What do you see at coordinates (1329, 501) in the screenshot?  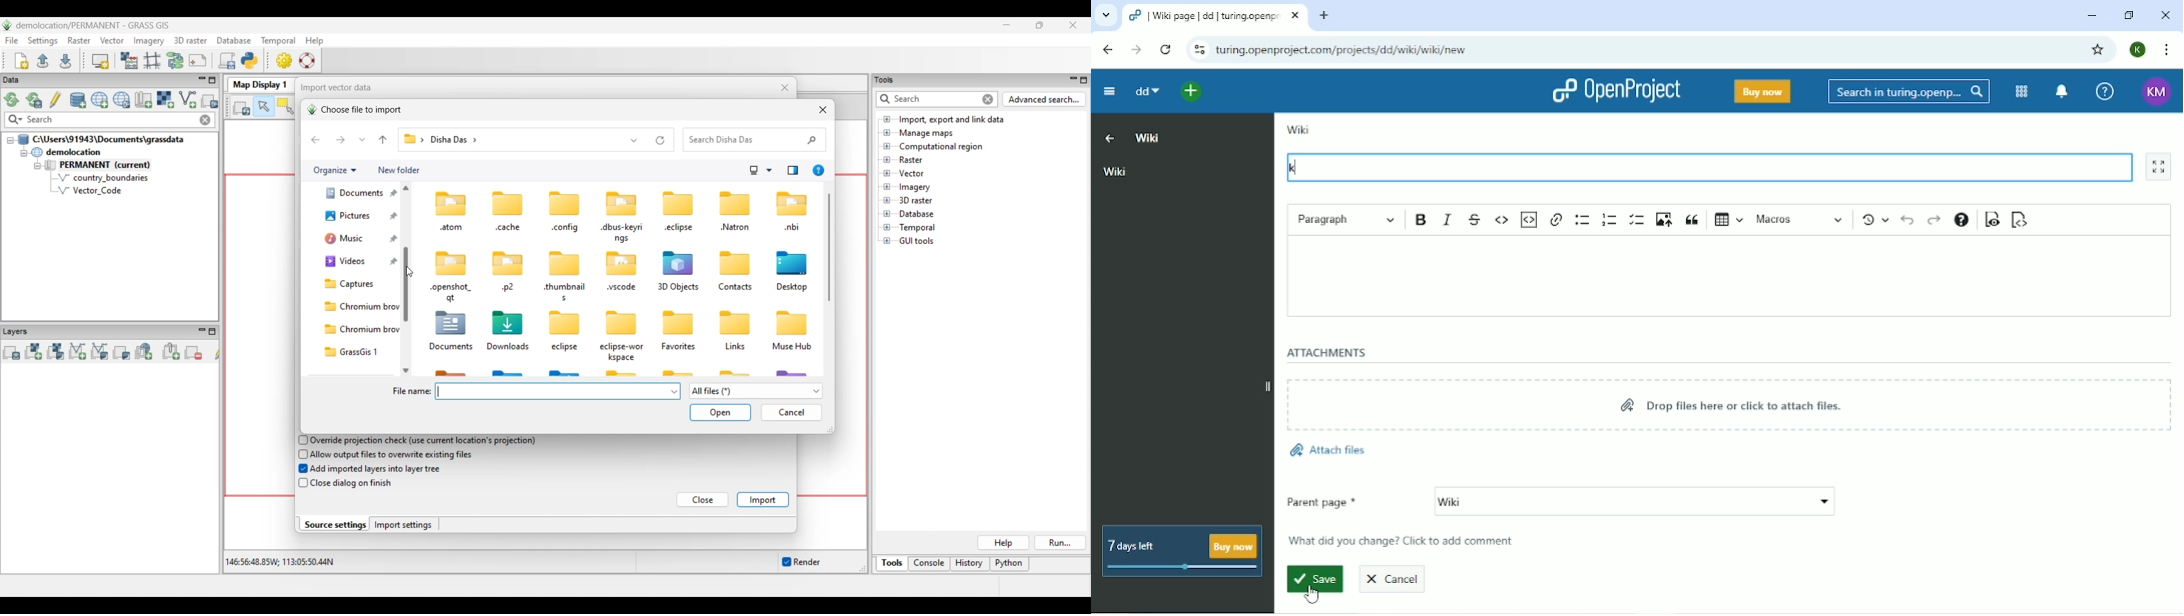 I see `Parent page` at bounding box center [1329, 501].